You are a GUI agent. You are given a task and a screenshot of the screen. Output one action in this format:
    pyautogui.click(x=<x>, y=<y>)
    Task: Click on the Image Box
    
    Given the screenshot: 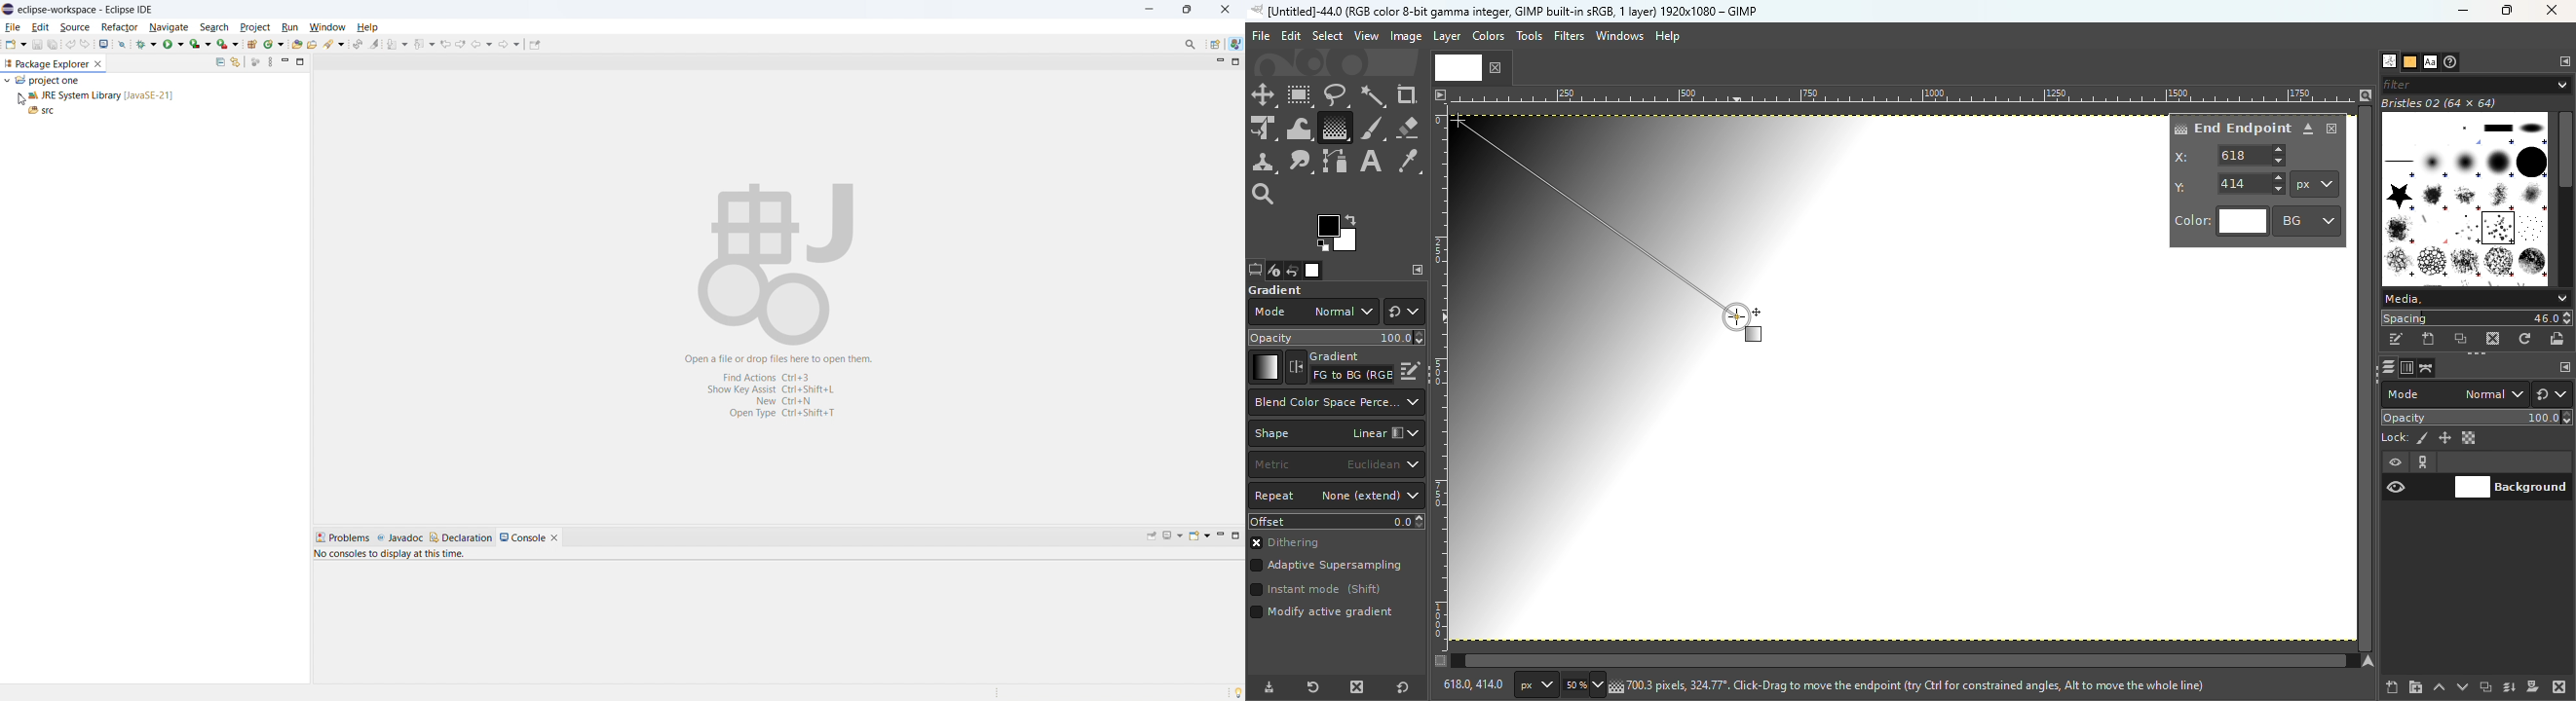 What is the action you would take?
    pyautogui.click(x=2465, y=192)
    